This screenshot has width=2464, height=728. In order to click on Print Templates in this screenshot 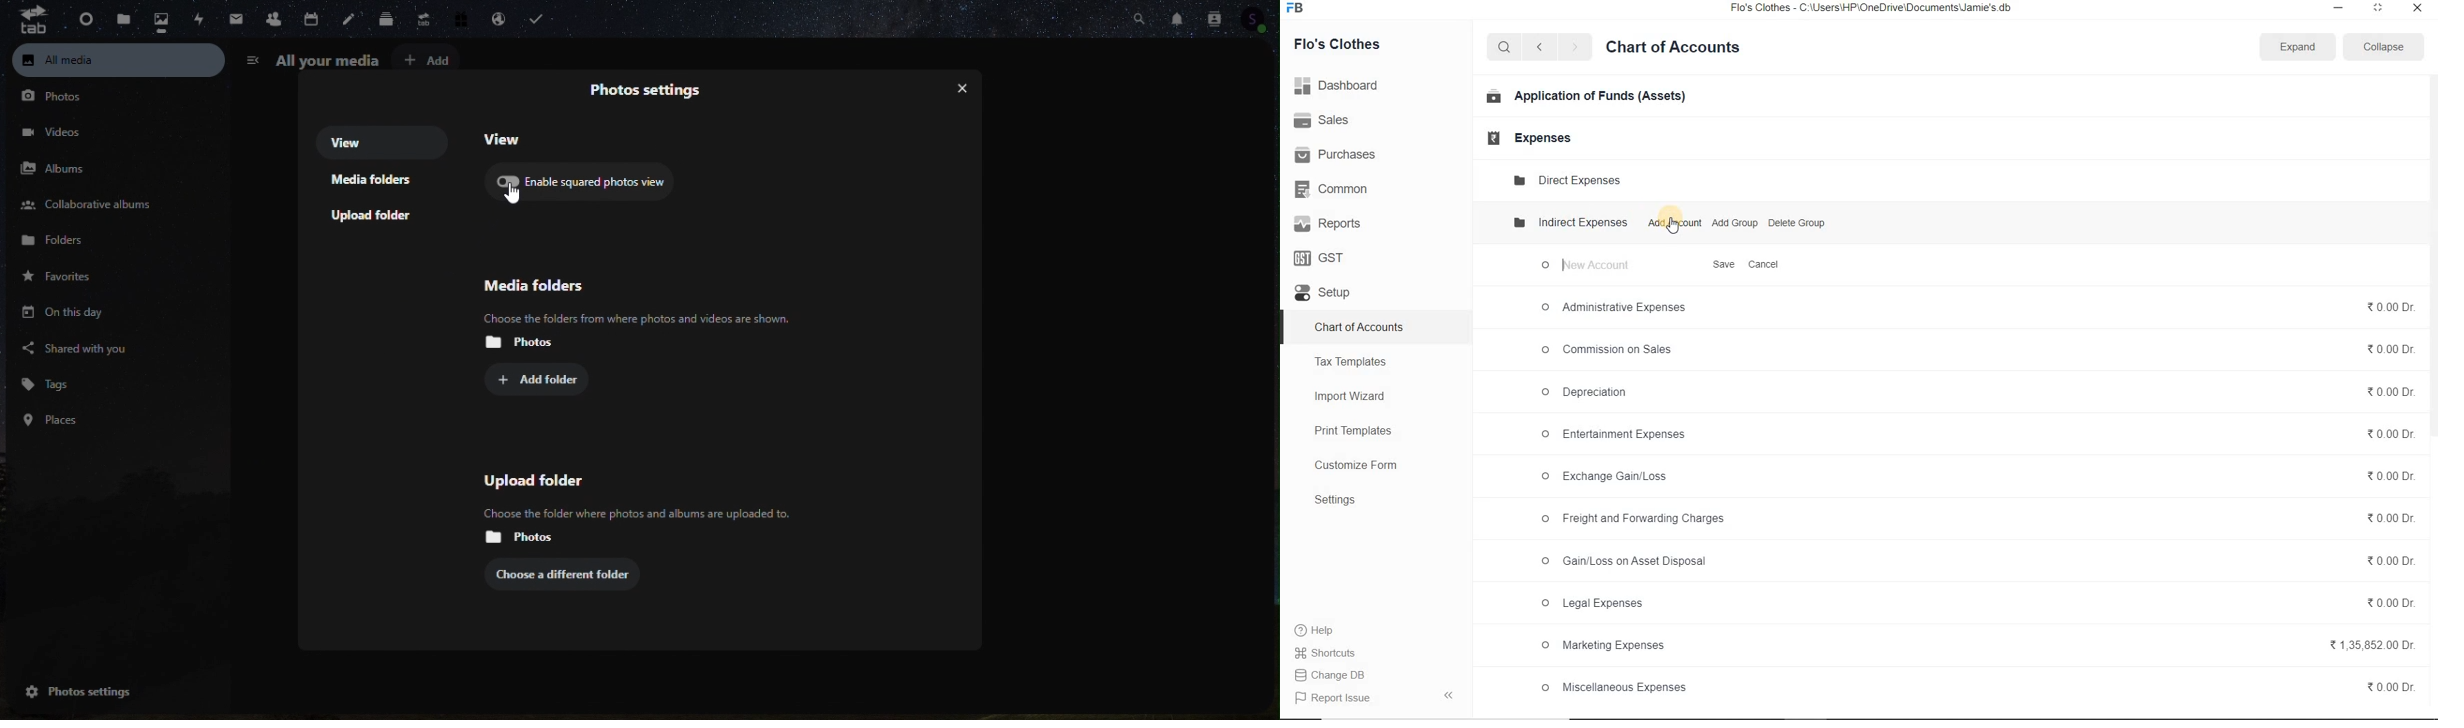, I will do `click(1353, 432)`.